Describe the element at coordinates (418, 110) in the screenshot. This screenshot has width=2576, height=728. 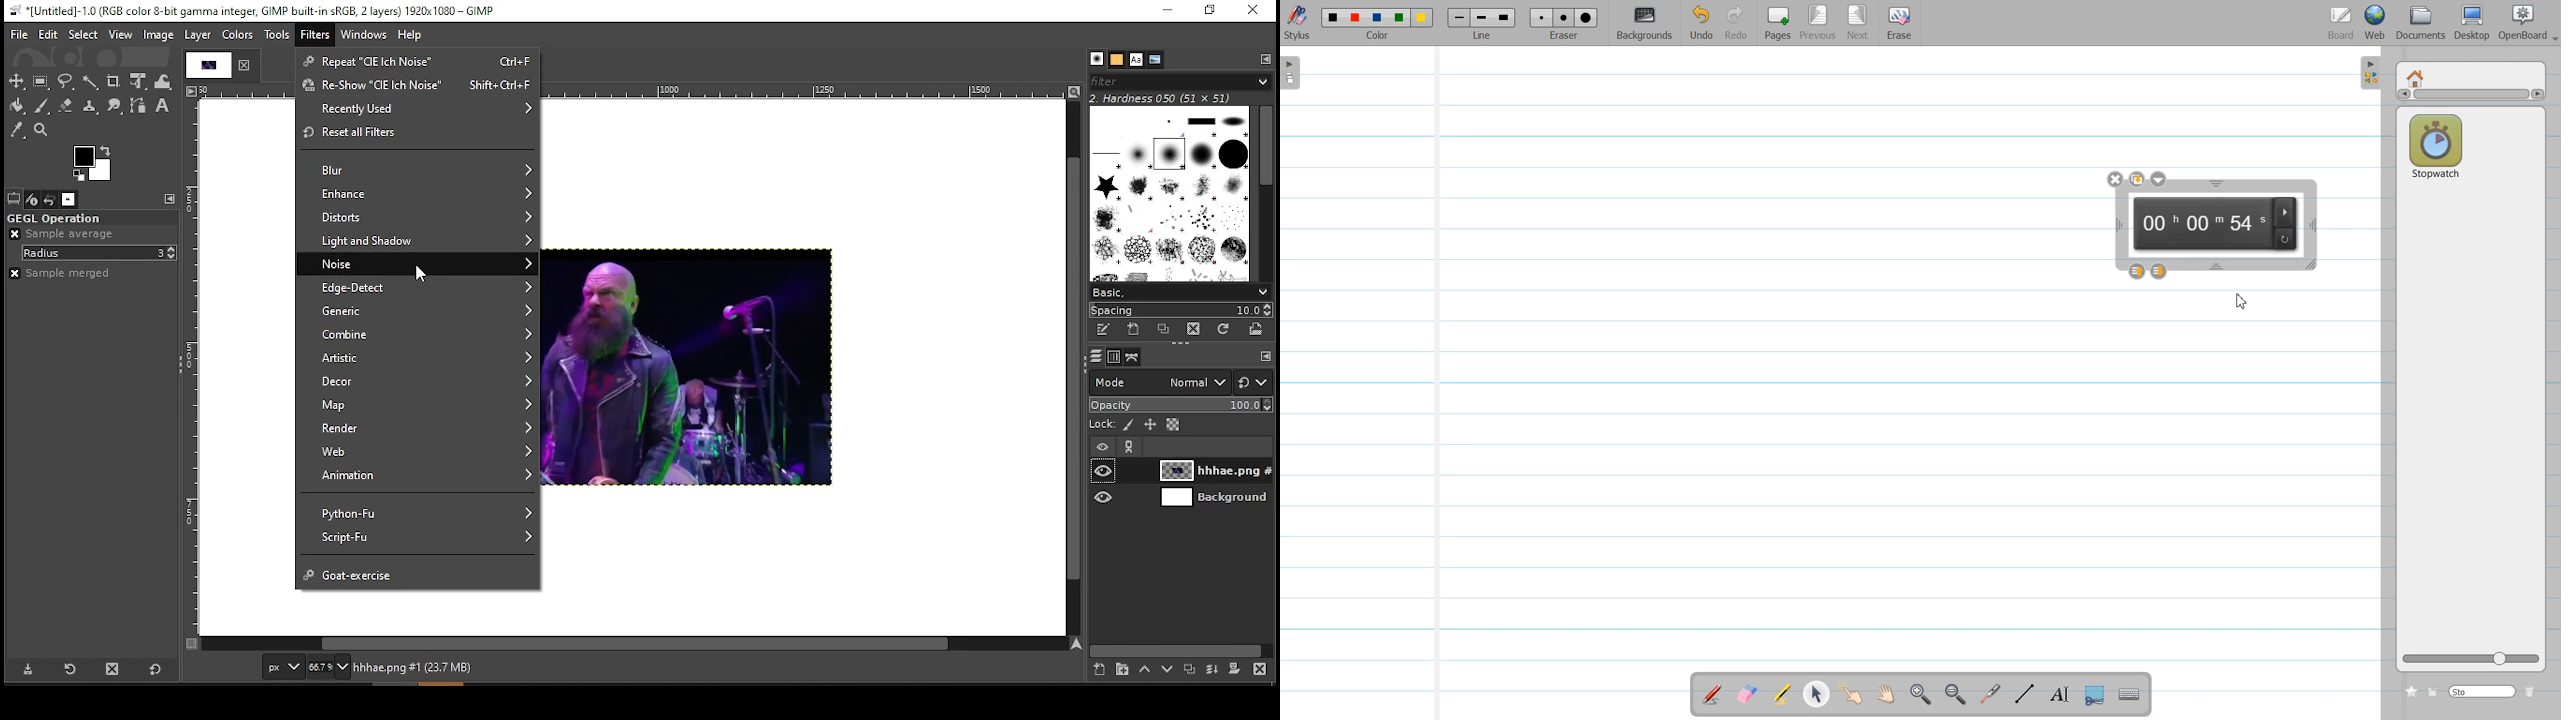
I see `recently used` at that location.